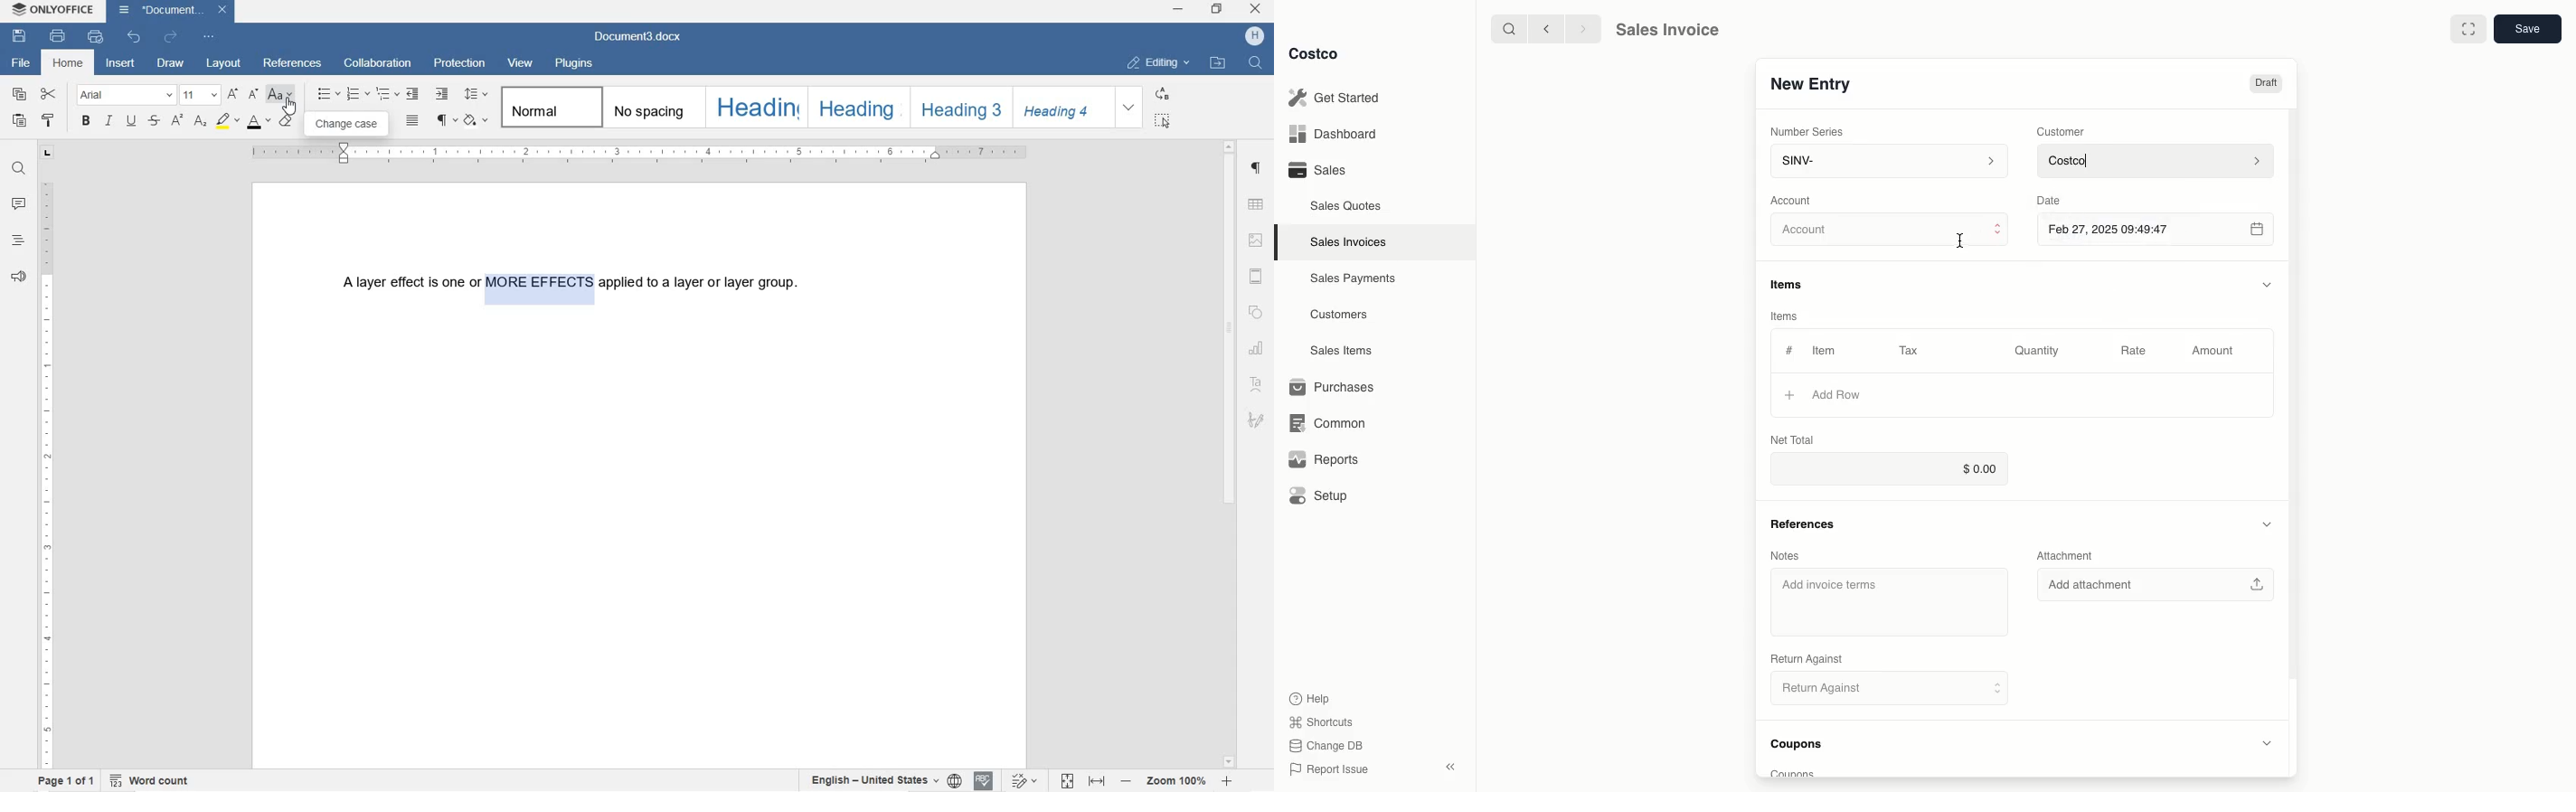  I want to click on PLUGINS, so click(574, 64).